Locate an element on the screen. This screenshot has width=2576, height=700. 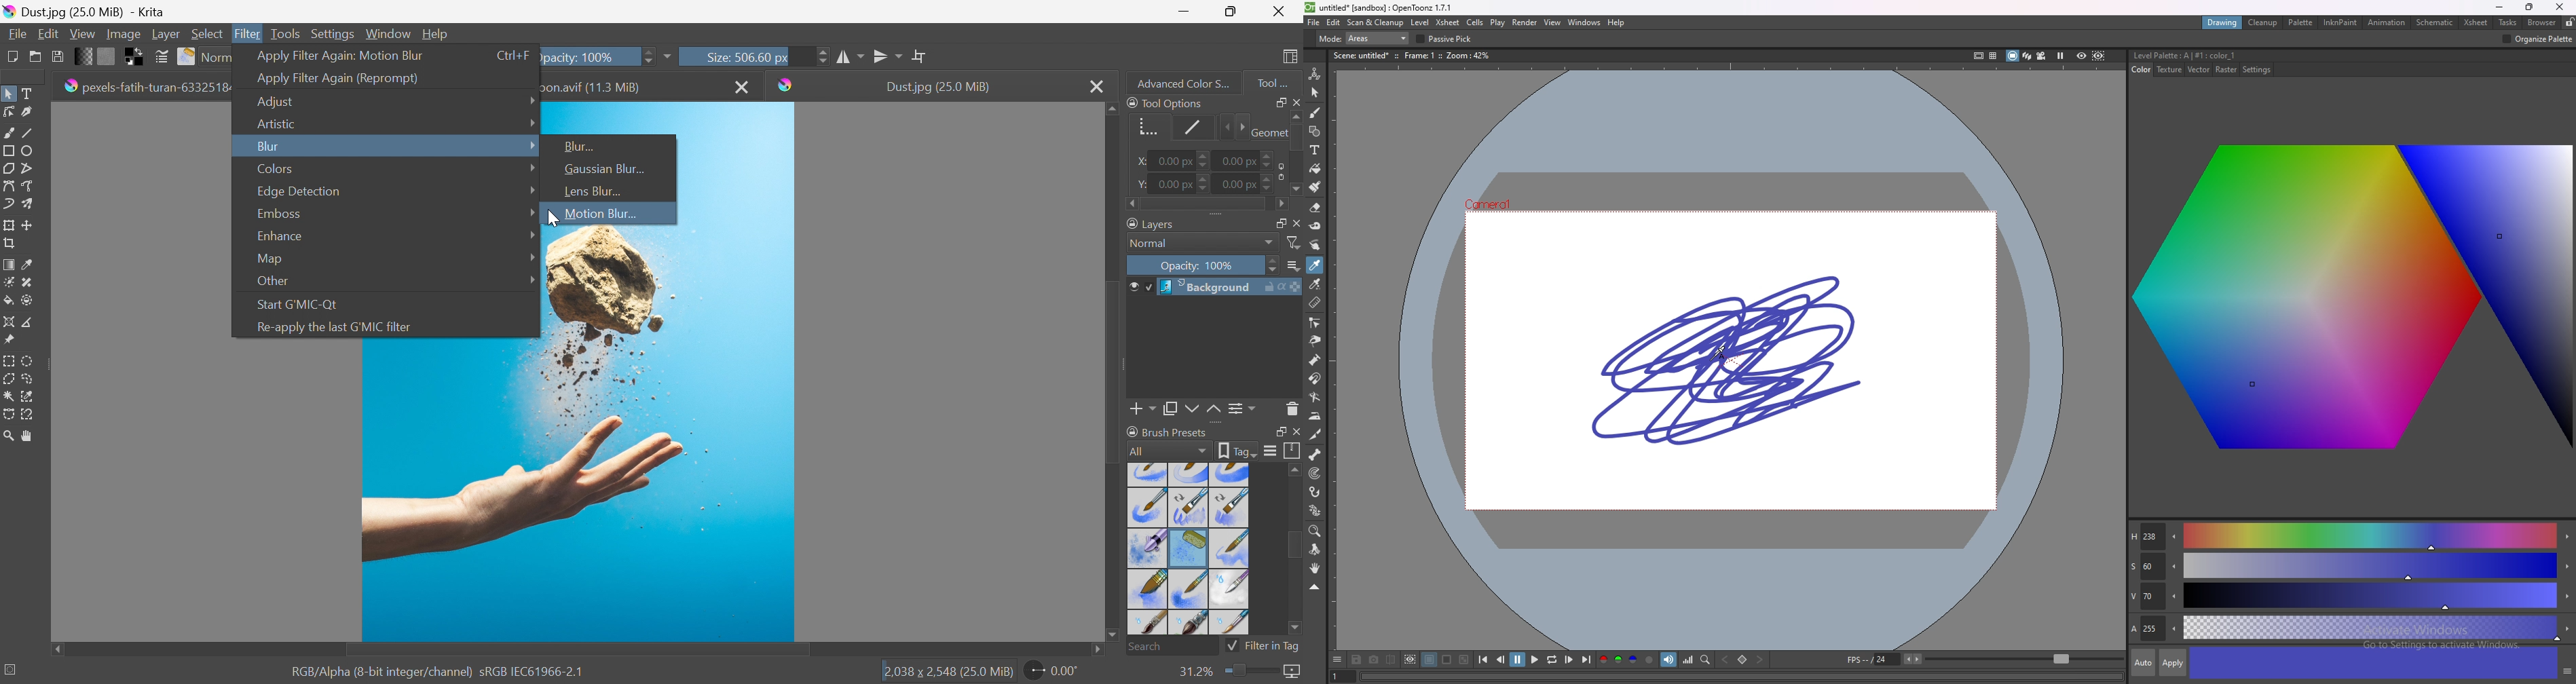
normal is located at coordinates (216, 57).